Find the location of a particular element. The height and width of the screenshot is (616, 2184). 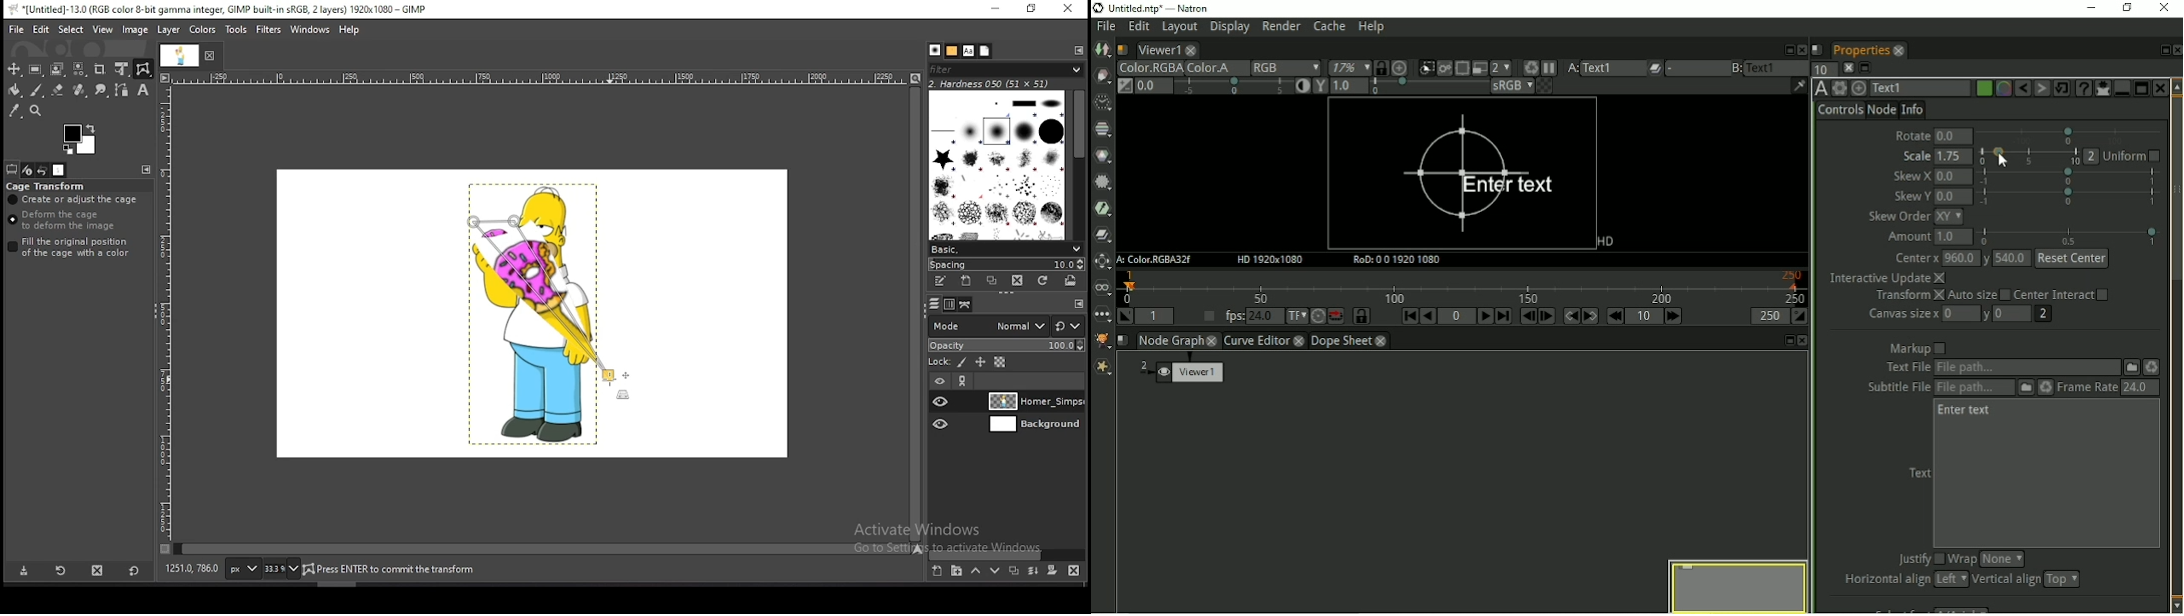

zoom tool is located at coordinates (35, 110).